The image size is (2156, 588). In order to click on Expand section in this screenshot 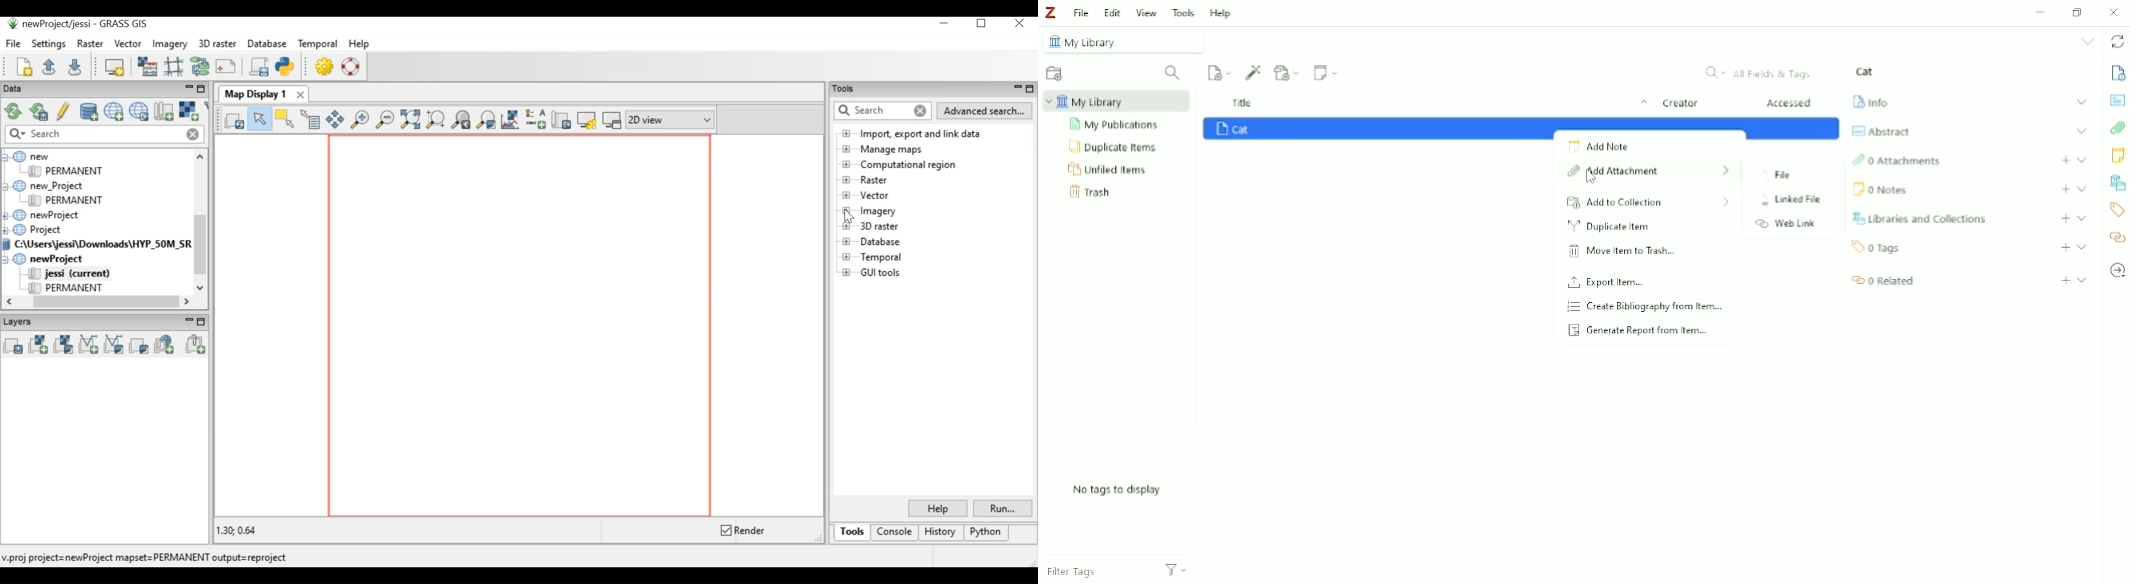, I will do `click(2081, 218)`.